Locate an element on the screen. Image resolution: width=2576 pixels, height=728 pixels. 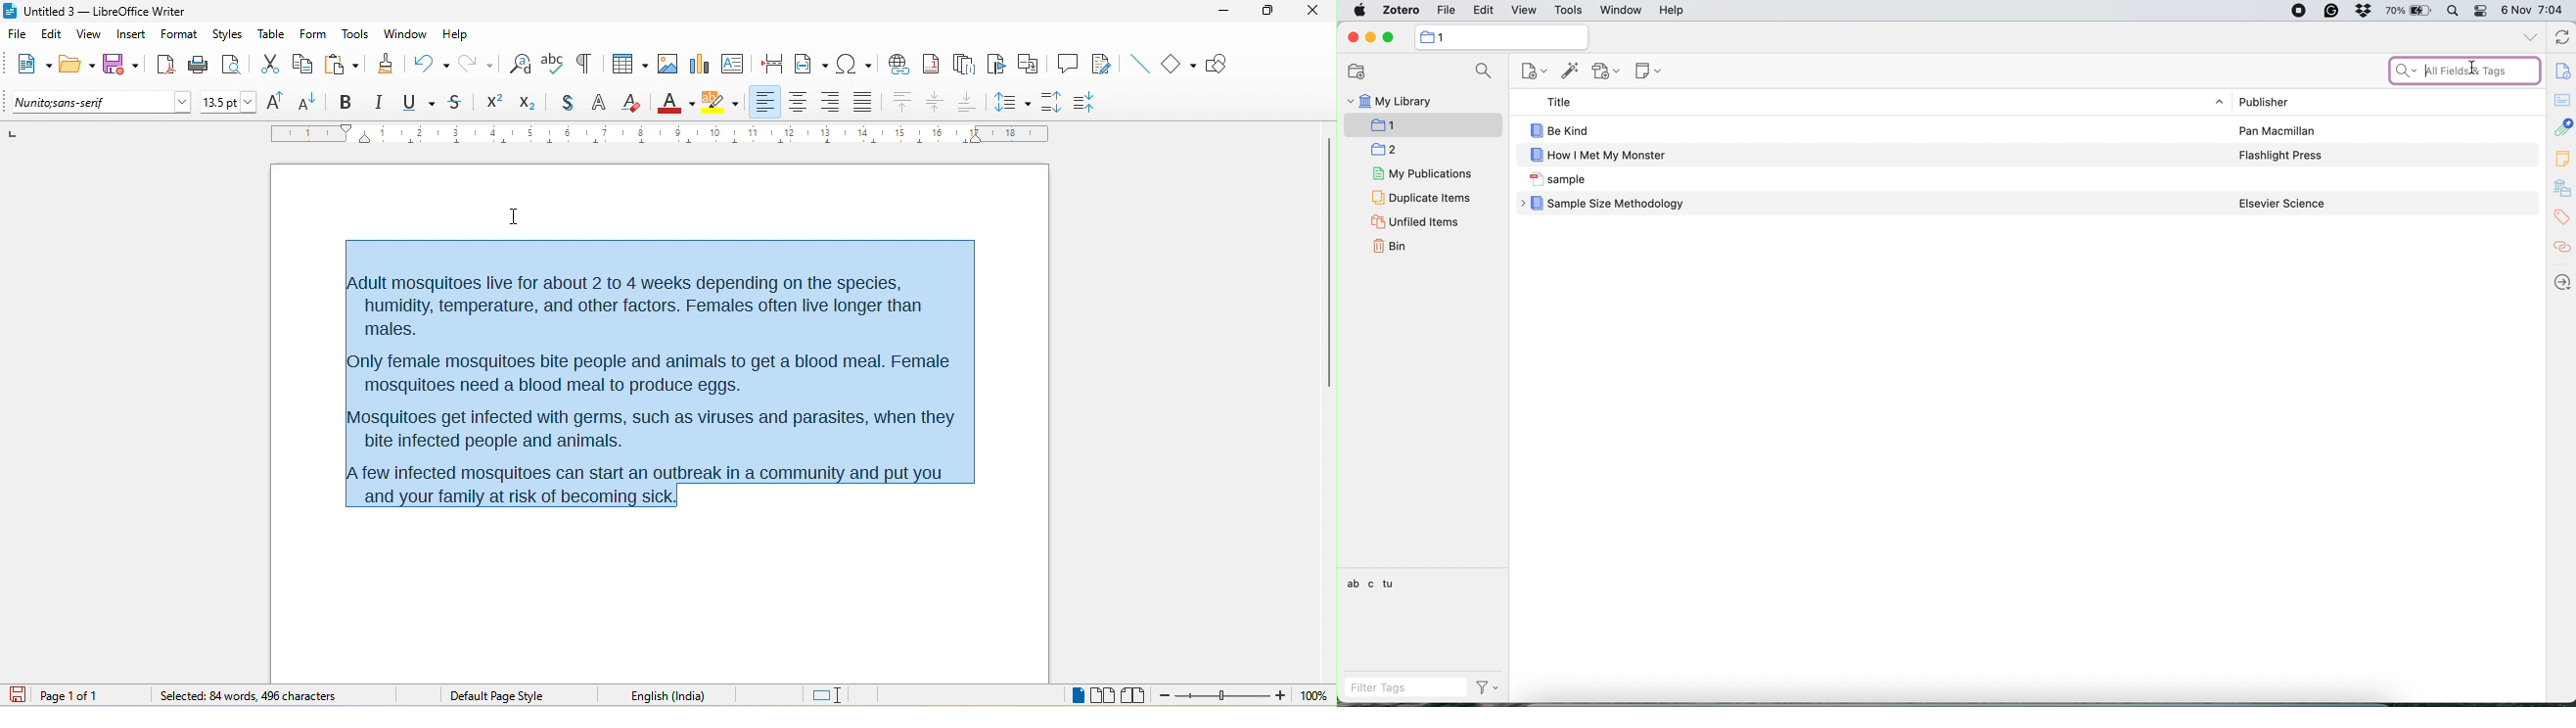
new is located at coordinates (30, 67).